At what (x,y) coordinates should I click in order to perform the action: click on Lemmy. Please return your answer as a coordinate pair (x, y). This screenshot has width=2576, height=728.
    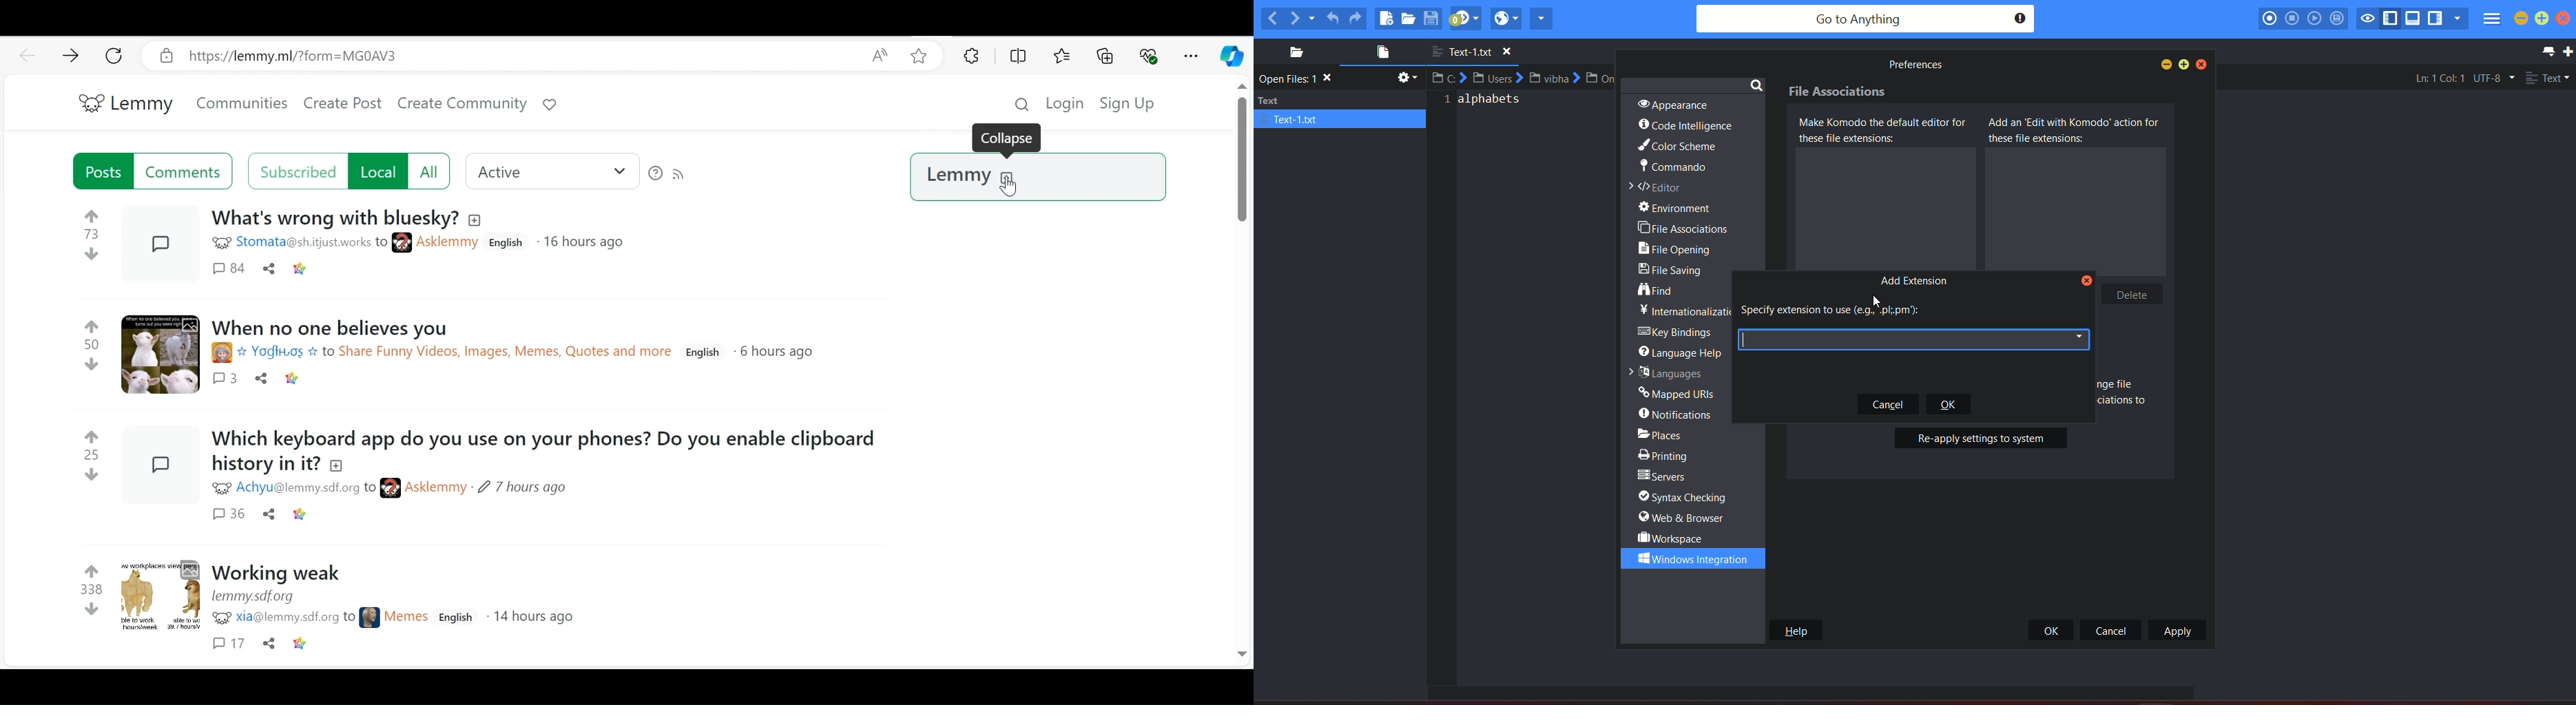
    Looking at the image, I should click on (143, 104).